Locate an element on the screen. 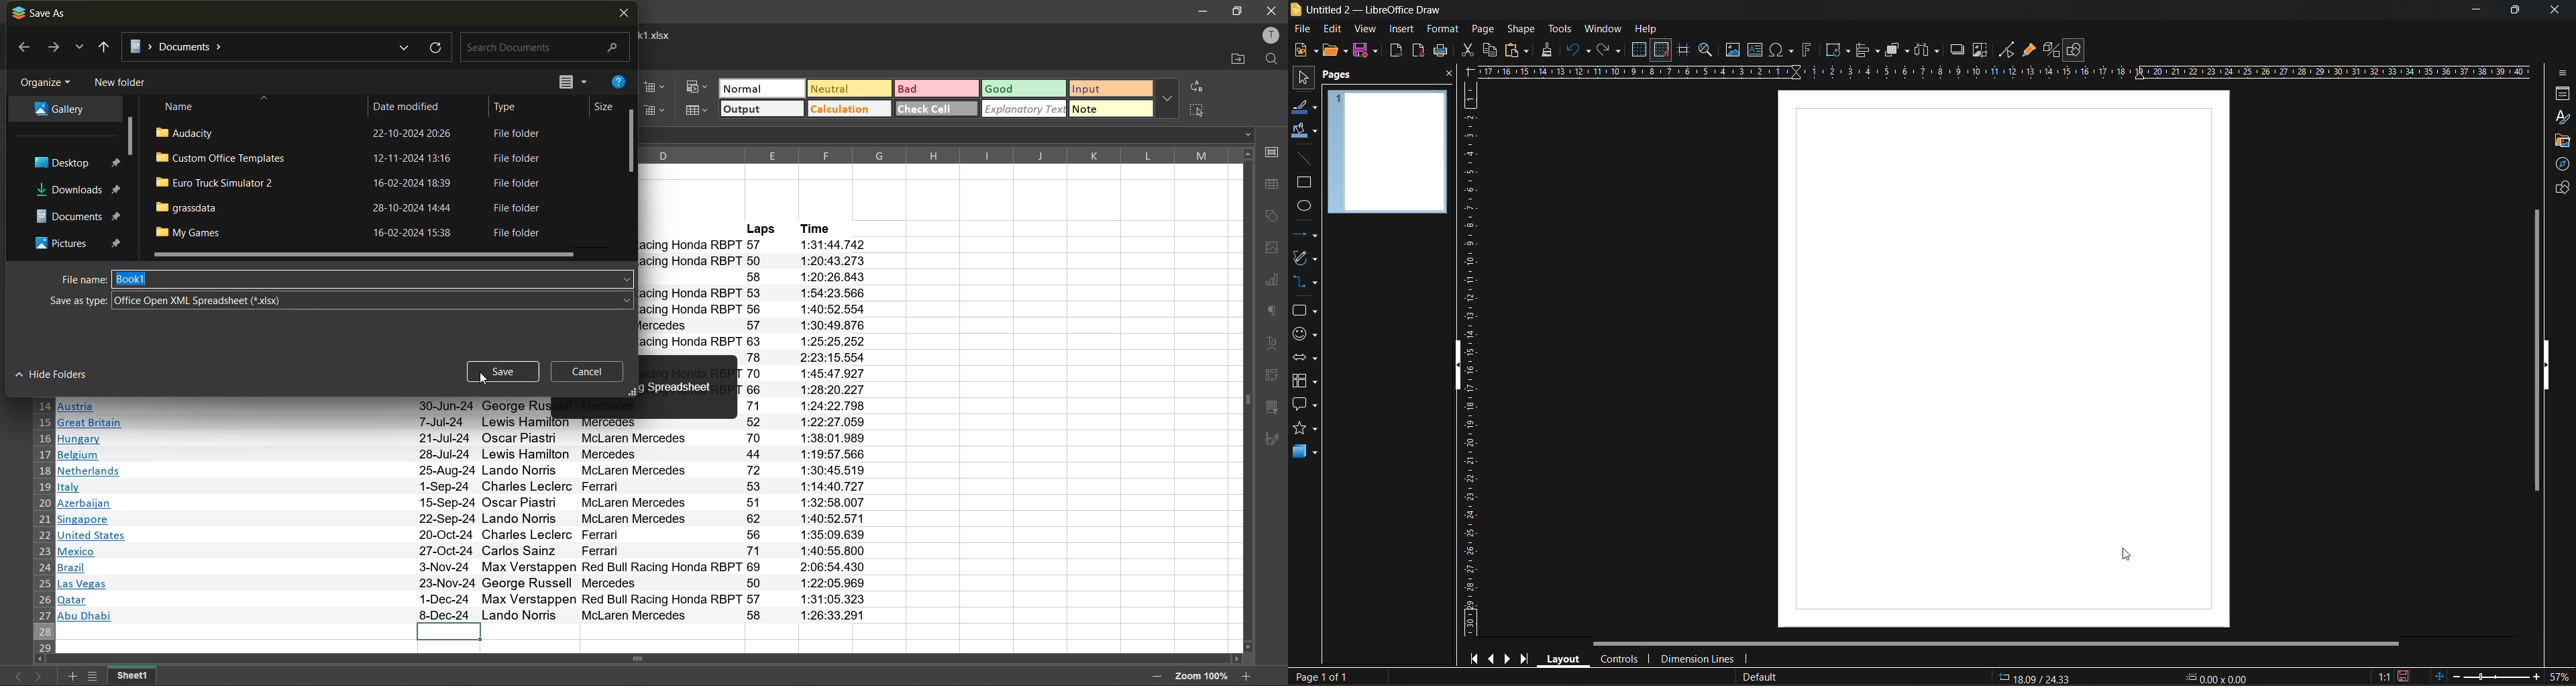 The height and width of the screenshot is (700, 2576). tools is located at coordinates (1560, 28).